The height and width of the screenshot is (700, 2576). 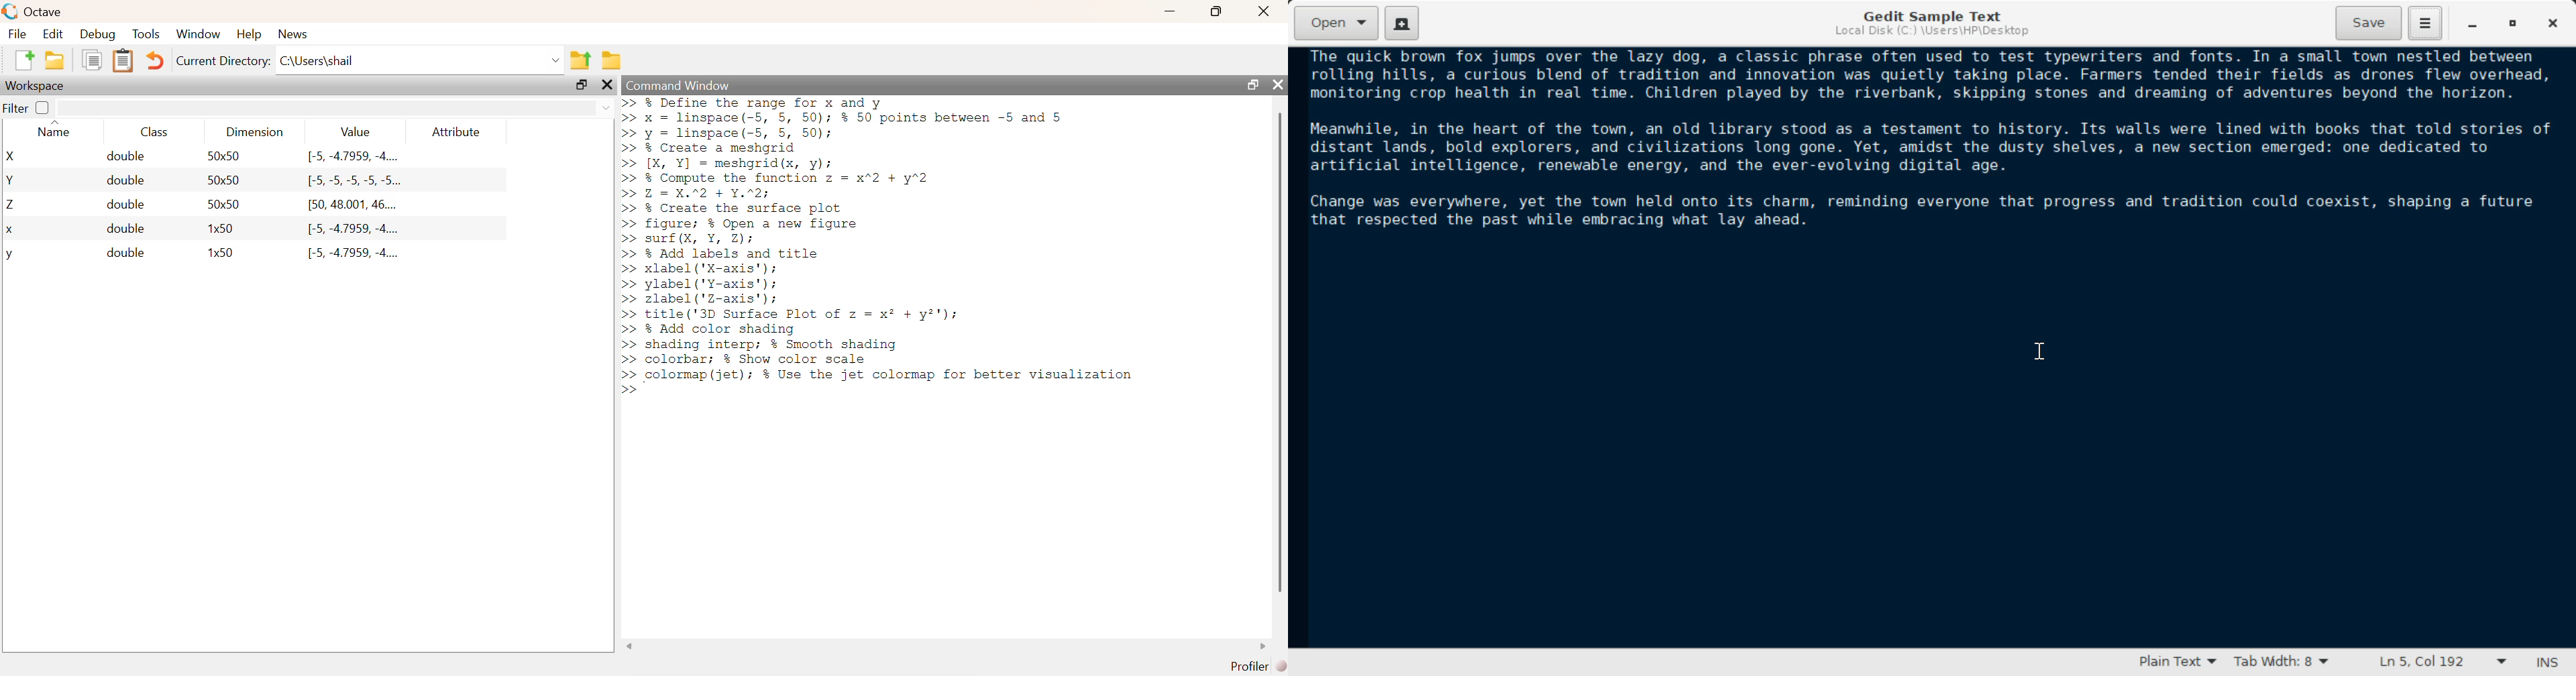 What do you see at coordinates (125, 180) in the screenshot?
I see `double` at bounding box center [125, 180].